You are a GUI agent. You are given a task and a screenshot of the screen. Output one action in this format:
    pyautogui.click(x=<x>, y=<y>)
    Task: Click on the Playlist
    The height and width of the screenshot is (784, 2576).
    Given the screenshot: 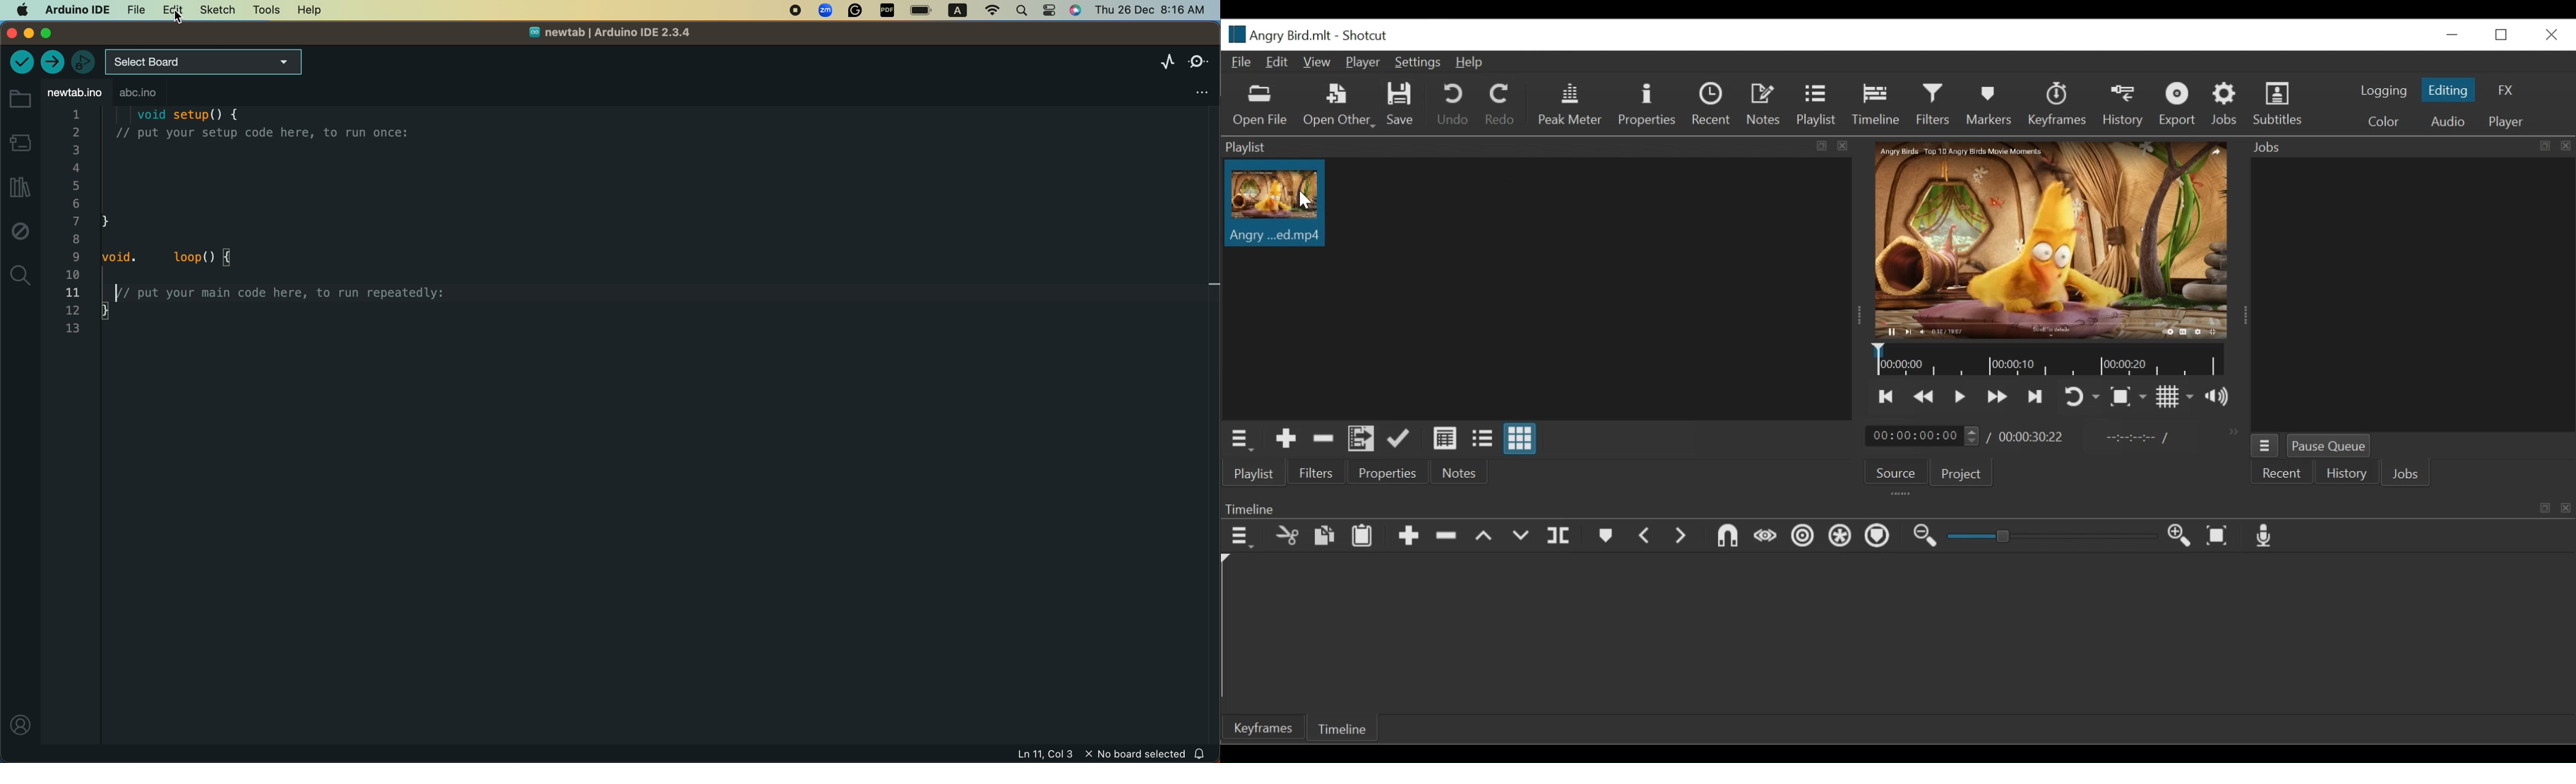 What is the action you would take?
    pyautogui.click(x=1252, y=473)
    